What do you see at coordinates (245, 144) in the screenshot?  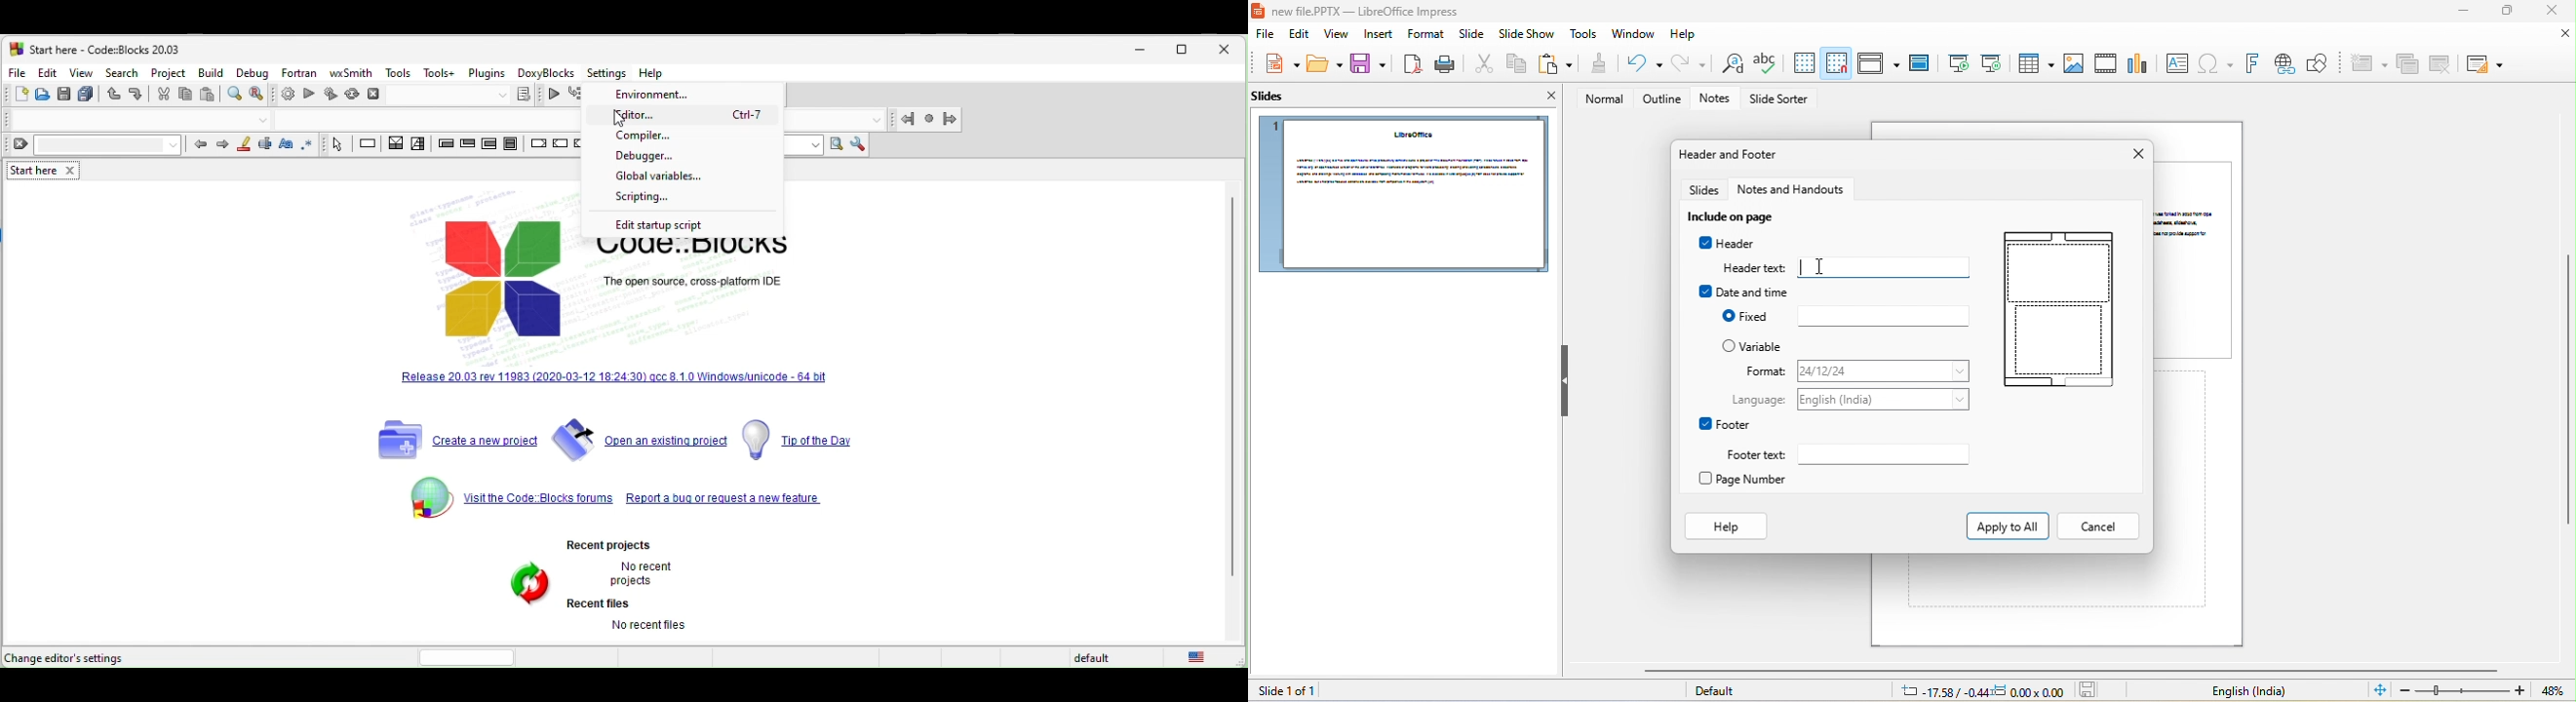 I see `highlight` at bounding box center [245, 144].